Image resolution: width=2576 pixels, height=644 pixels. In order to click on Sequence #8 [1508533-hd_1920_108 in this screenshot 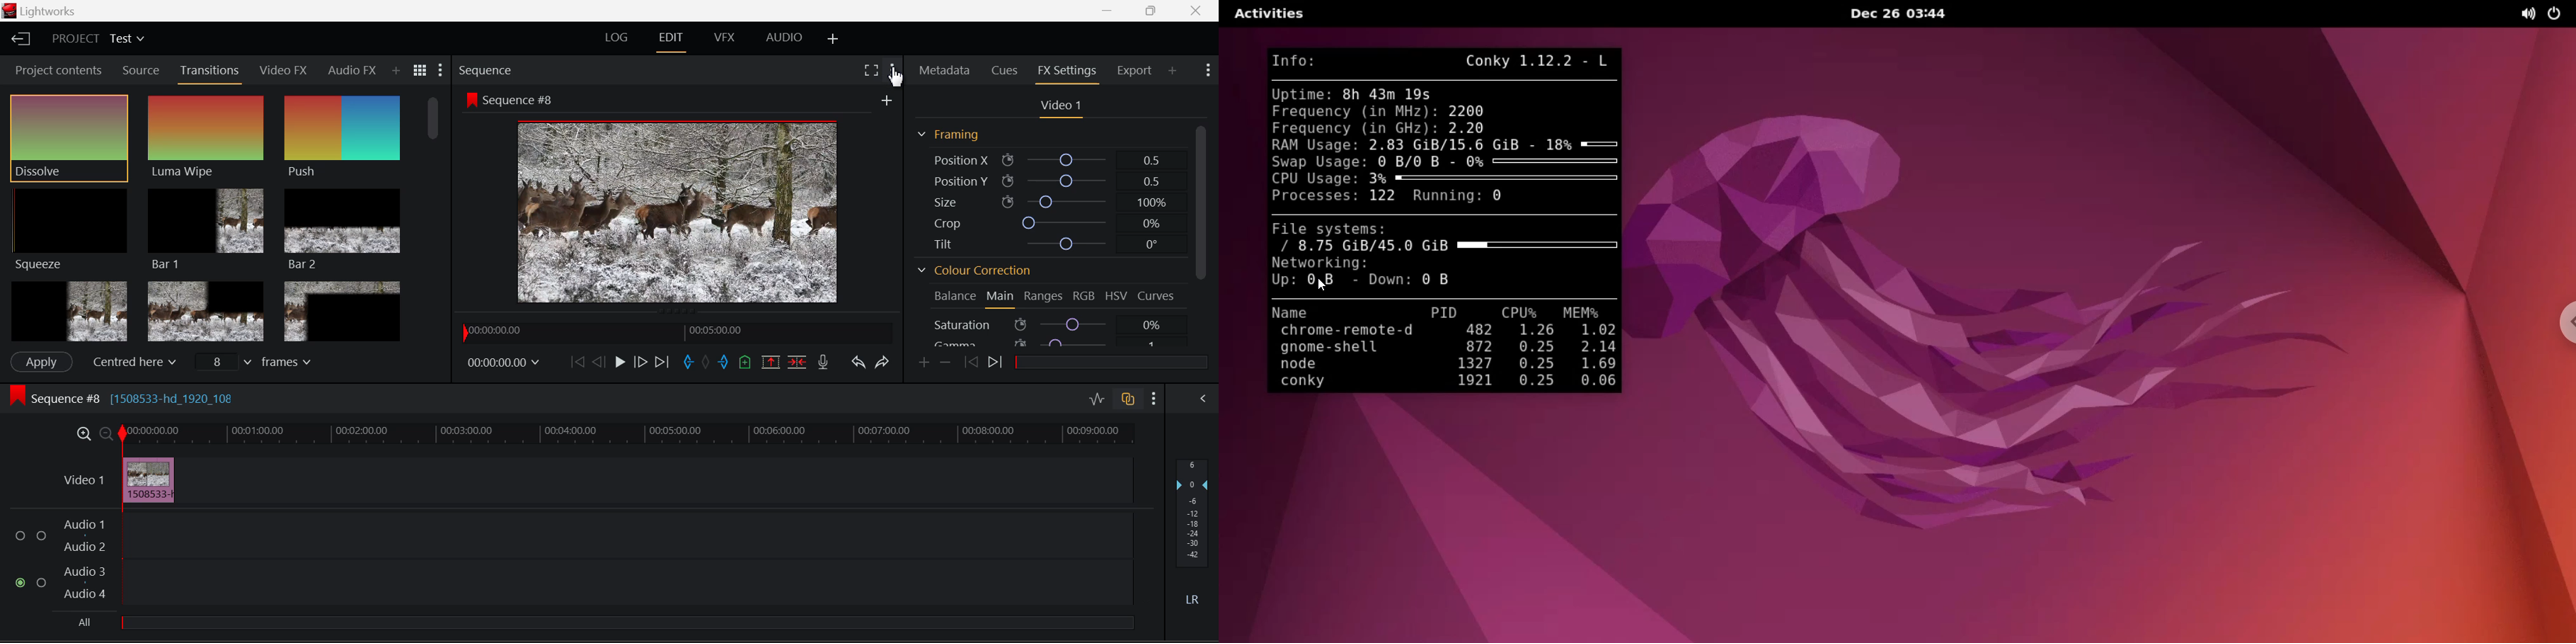, I will do `click(160, 398)`.